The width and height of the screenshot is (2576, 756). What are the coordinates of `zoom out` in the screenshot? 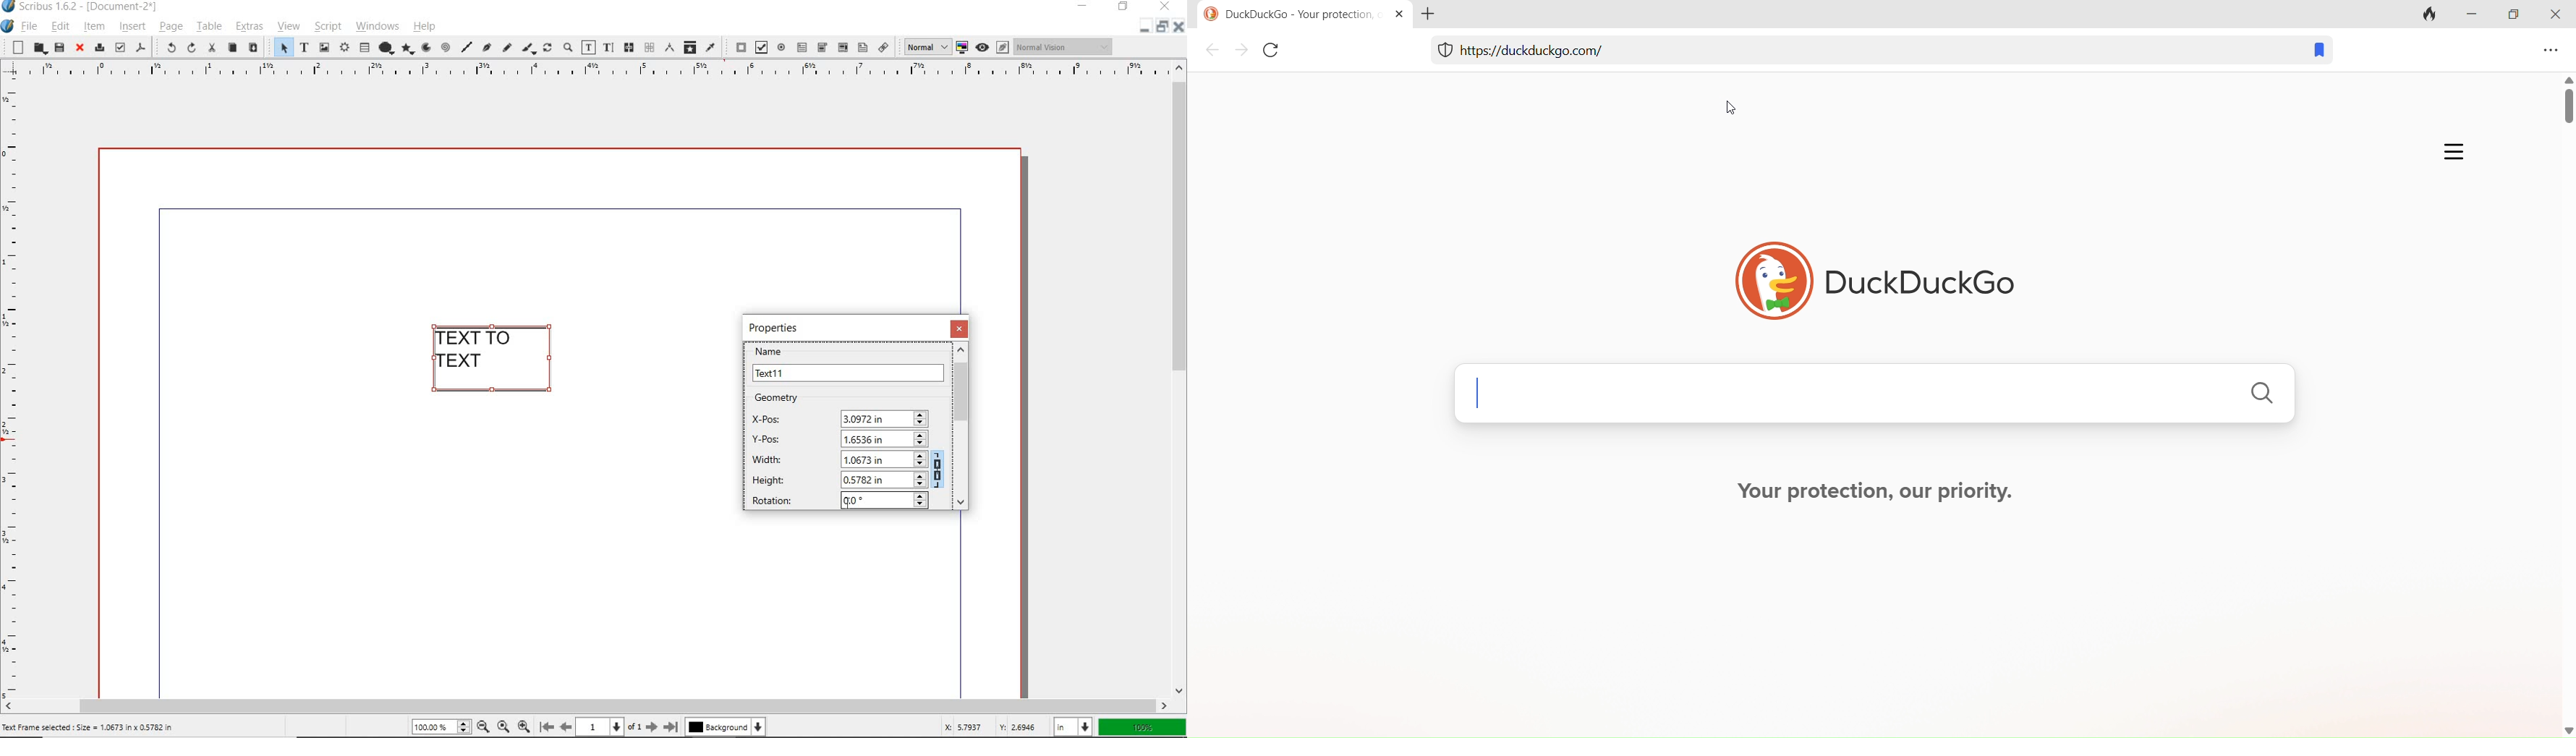 It's located at (487, 726).